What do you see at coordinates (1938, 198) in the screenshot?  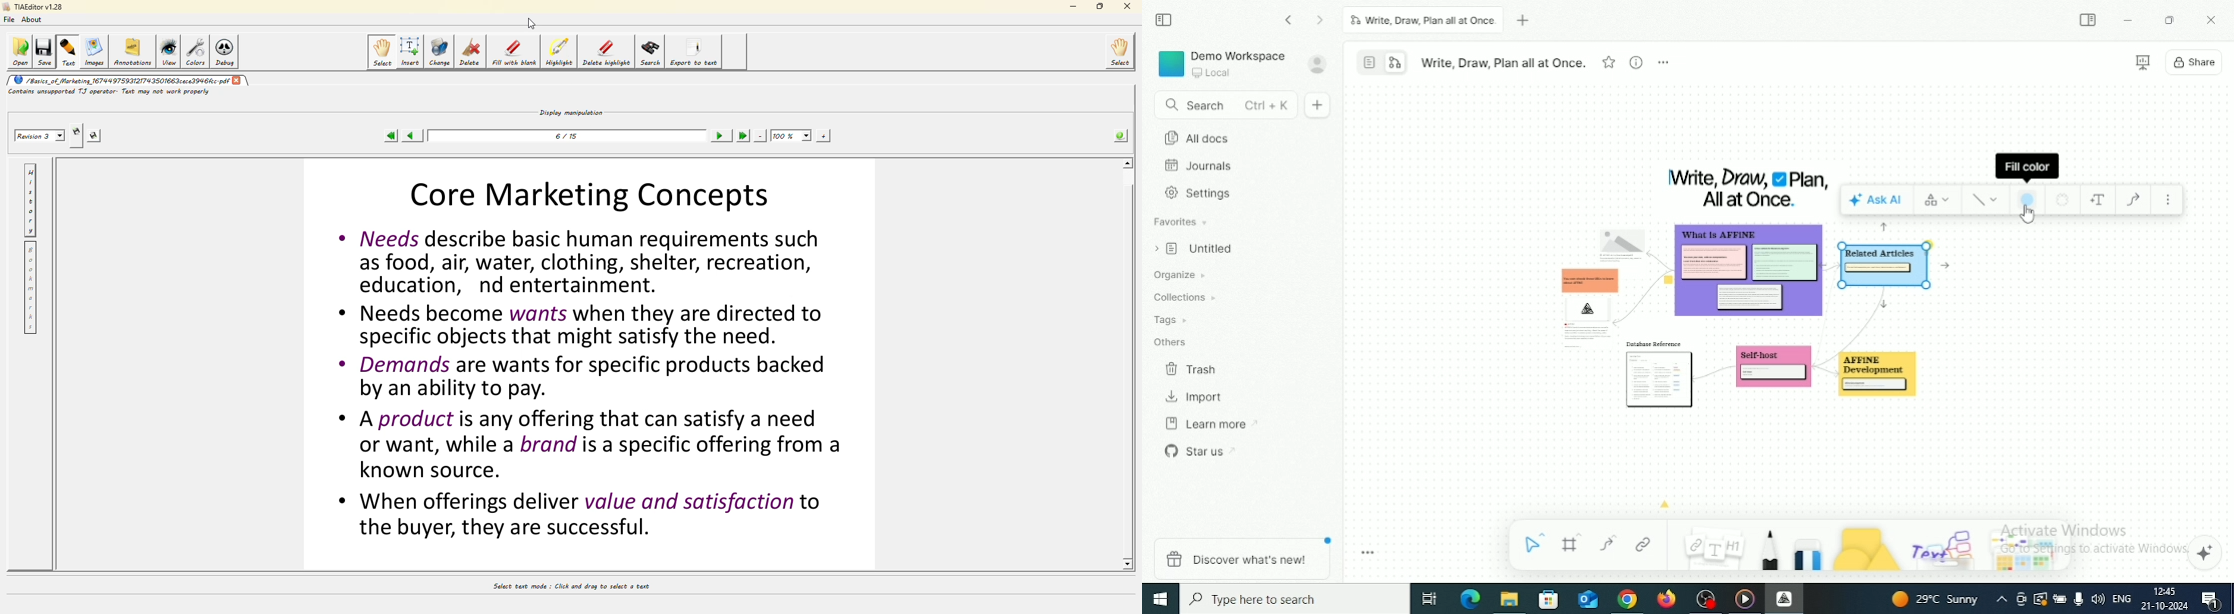 I see `Switch type` at bounding box center [1938, 198].